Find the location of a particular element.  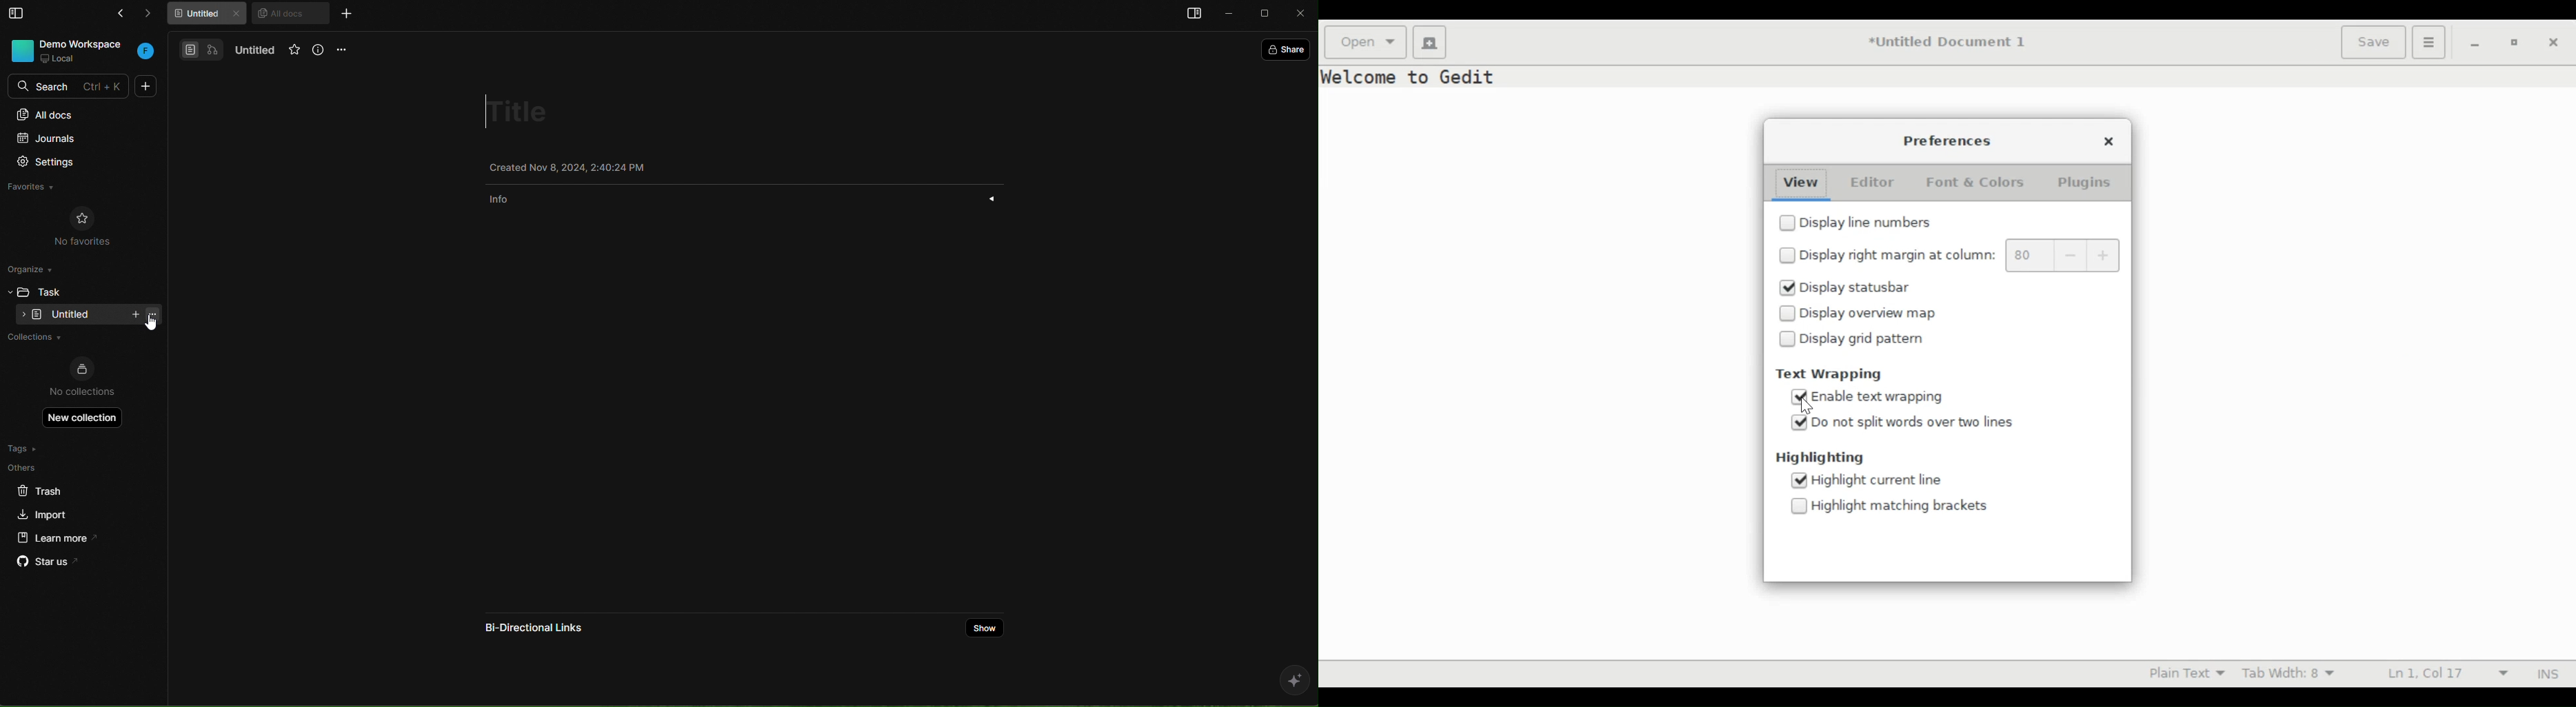

favorites is located at coordinates (45, 189).